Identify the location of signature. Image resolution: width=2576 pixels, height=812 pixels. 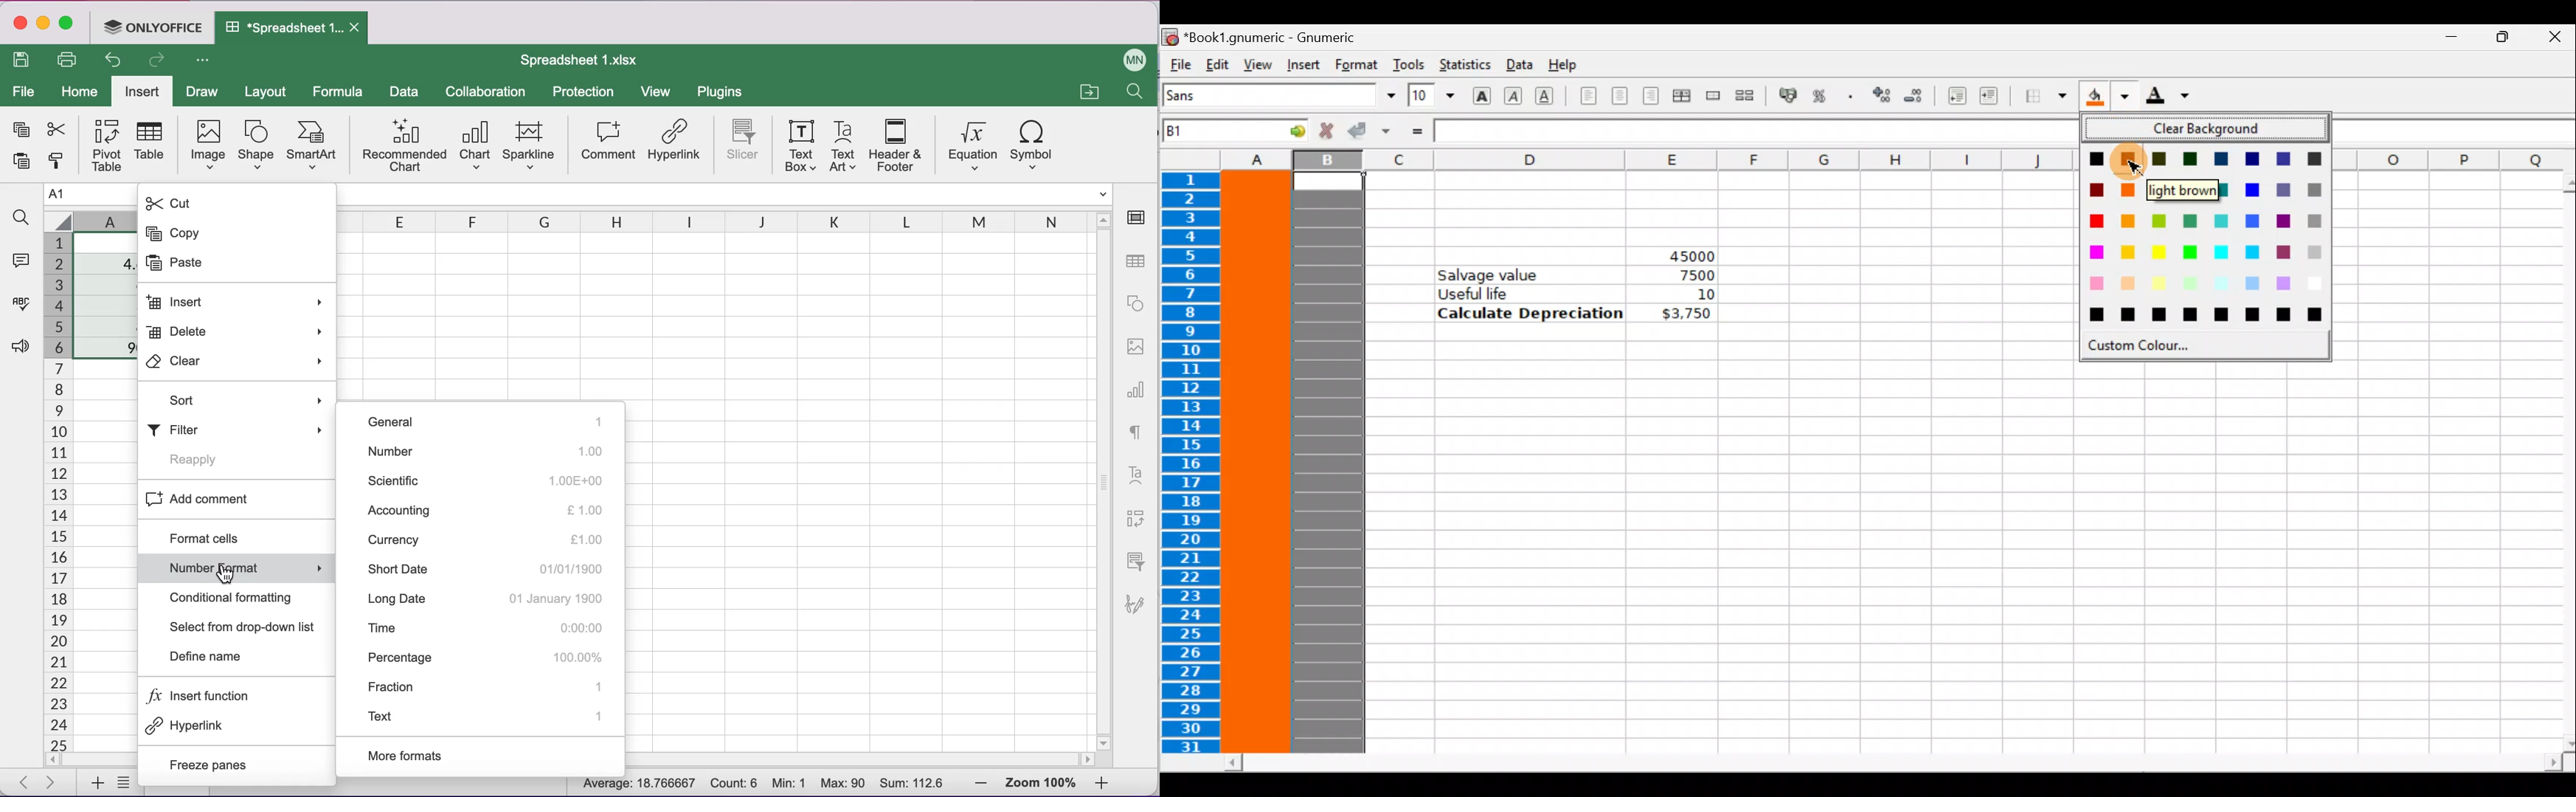
(1137, 606).